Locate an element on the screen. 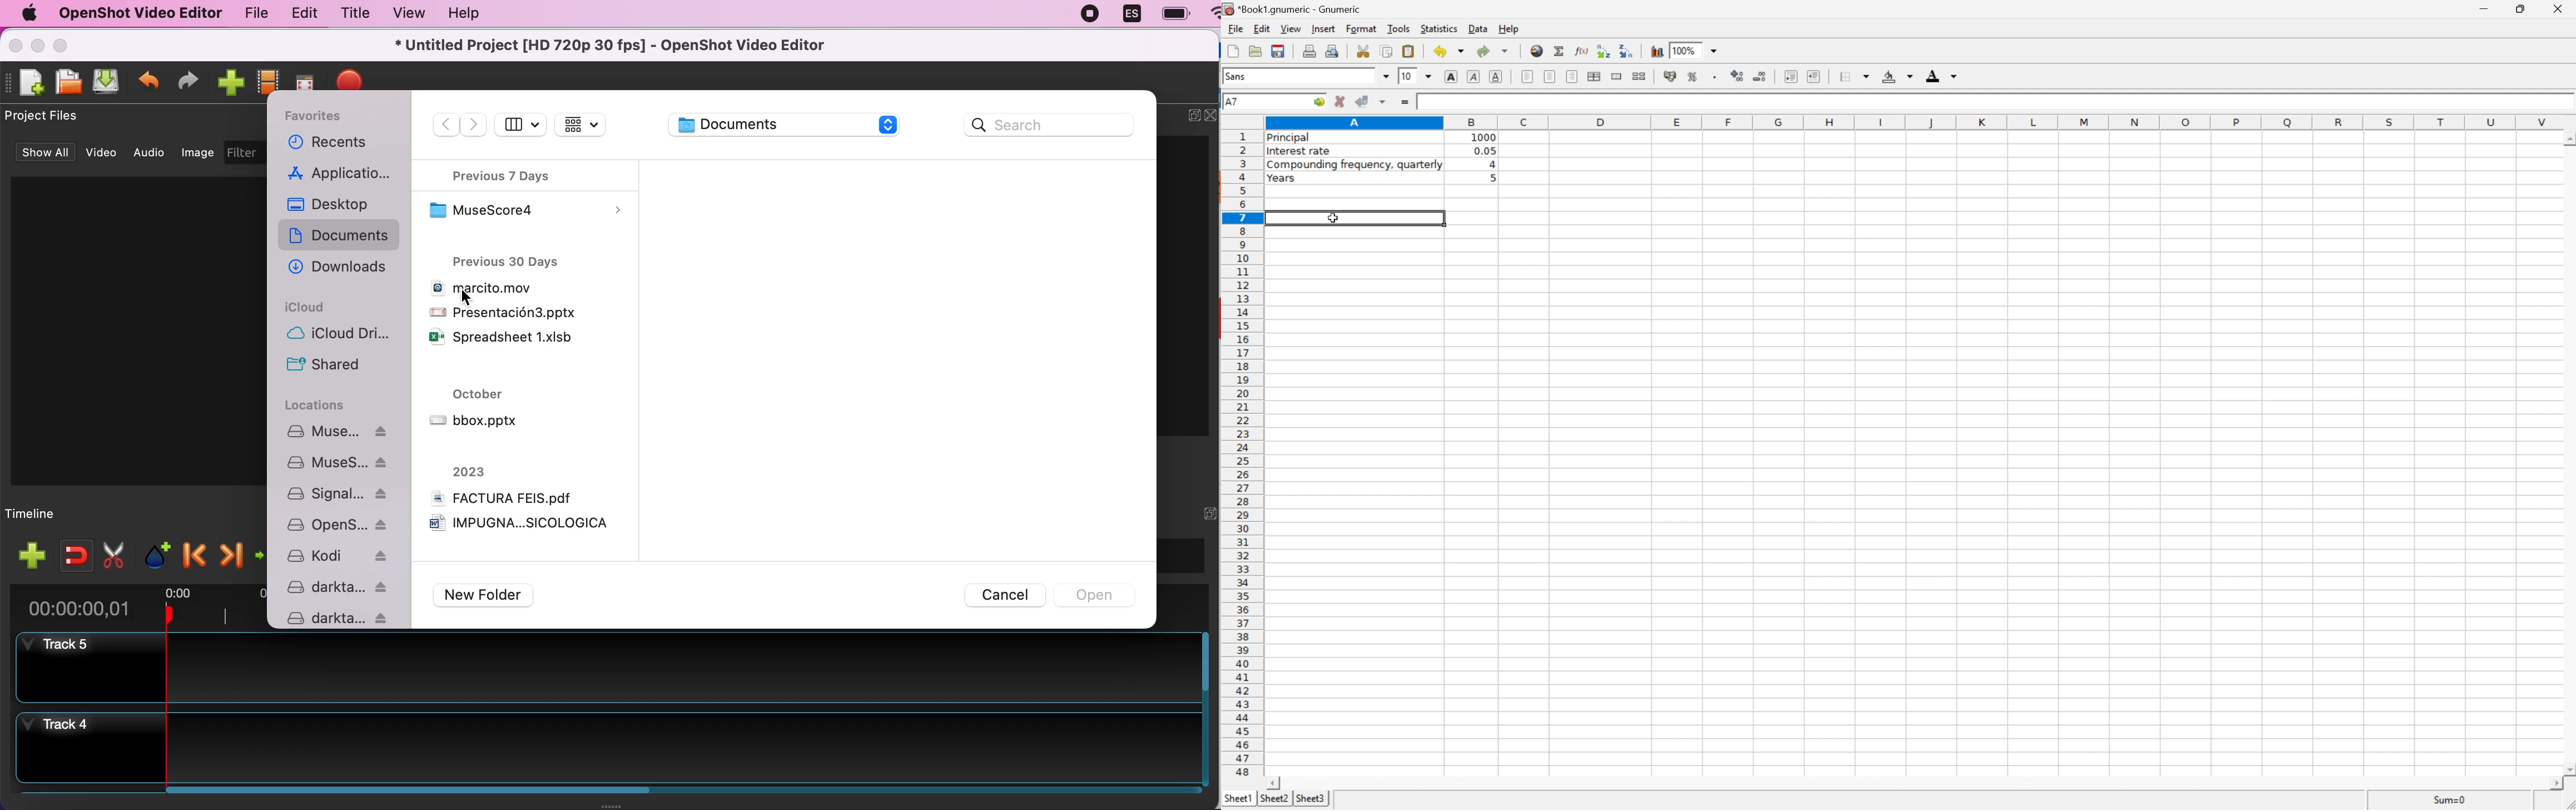 The height and width of the screenshot is (812, 2576). row number is located at coordinates (1241, 453).